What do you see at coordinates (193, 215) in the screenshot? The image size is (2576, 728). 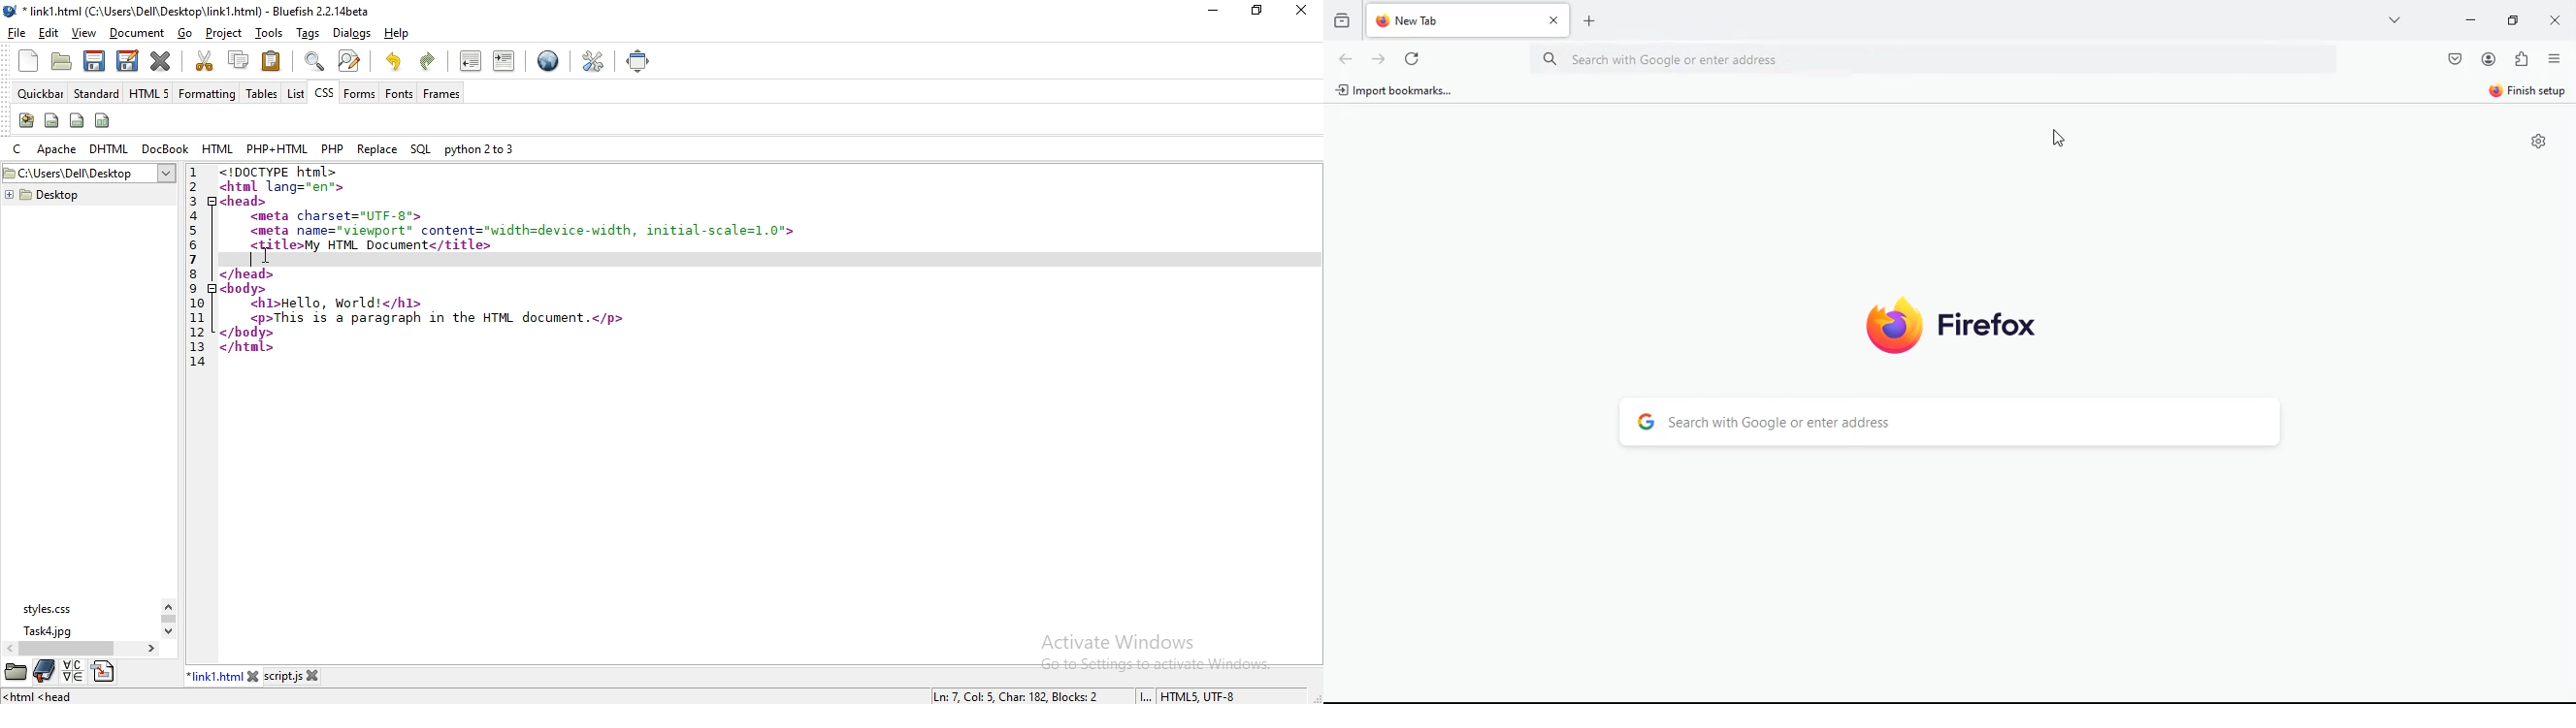 I see `4` at bounding box center [193, 215].